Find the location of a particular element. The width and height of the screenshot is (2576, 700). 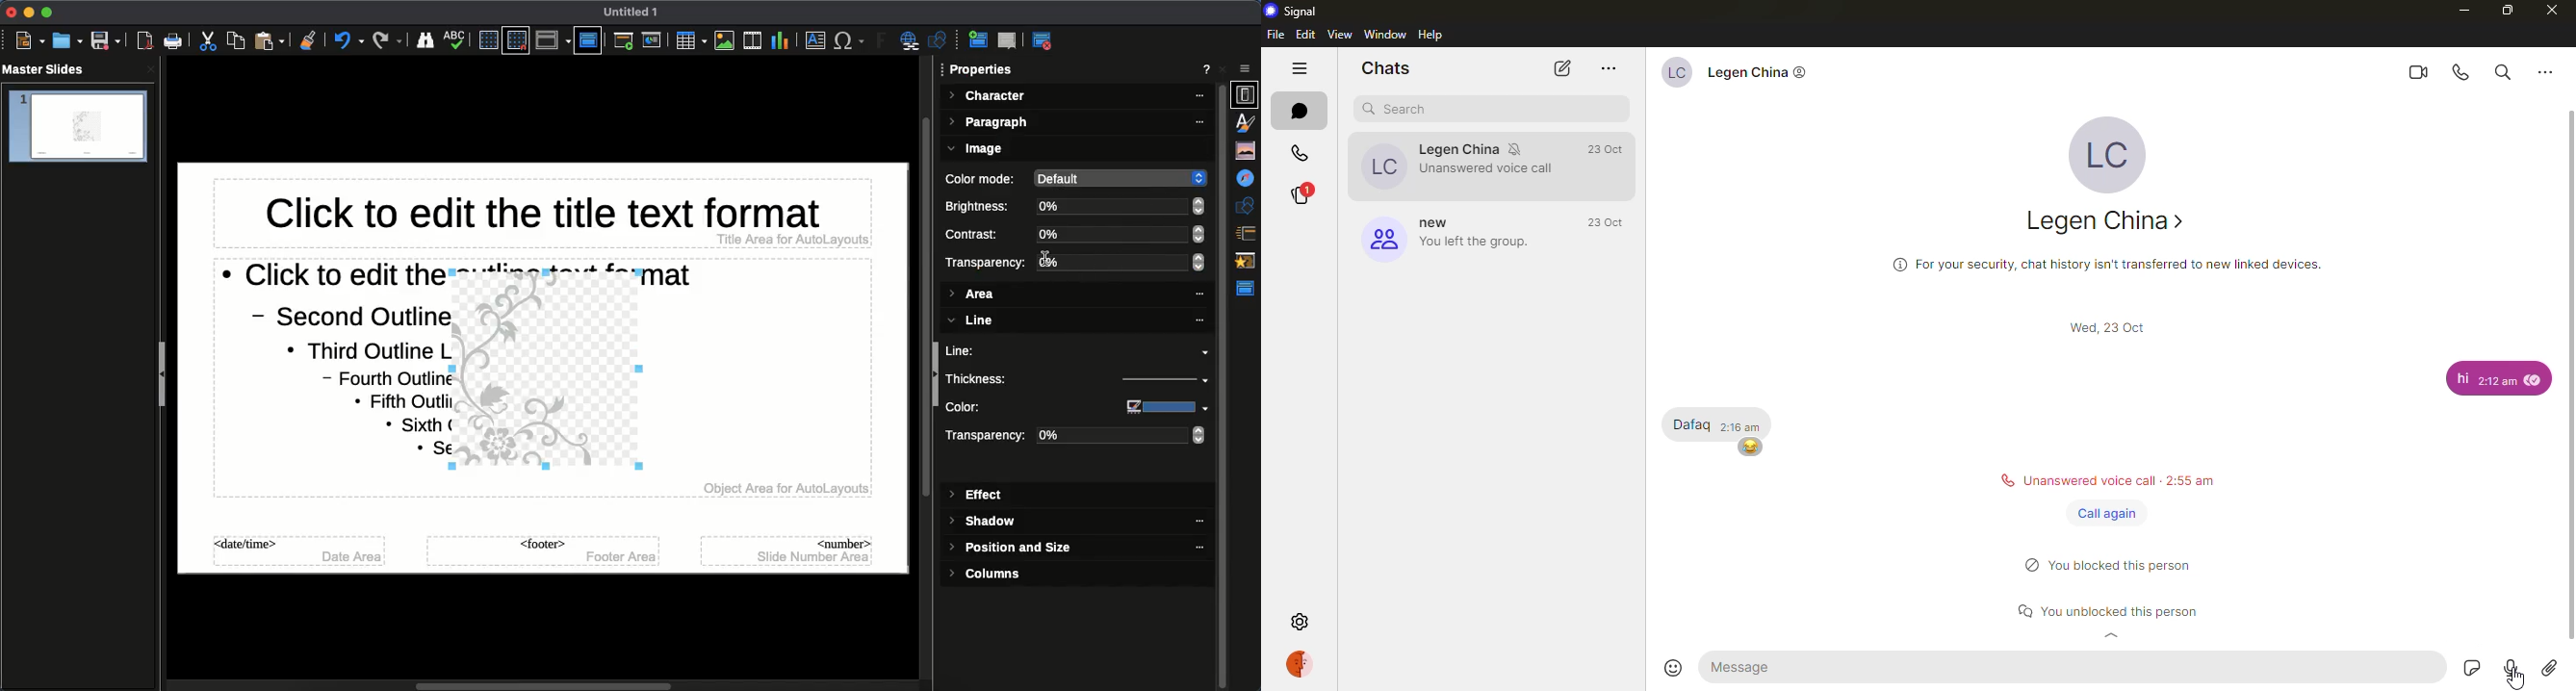

status message is located at coordinates (2108, 608).